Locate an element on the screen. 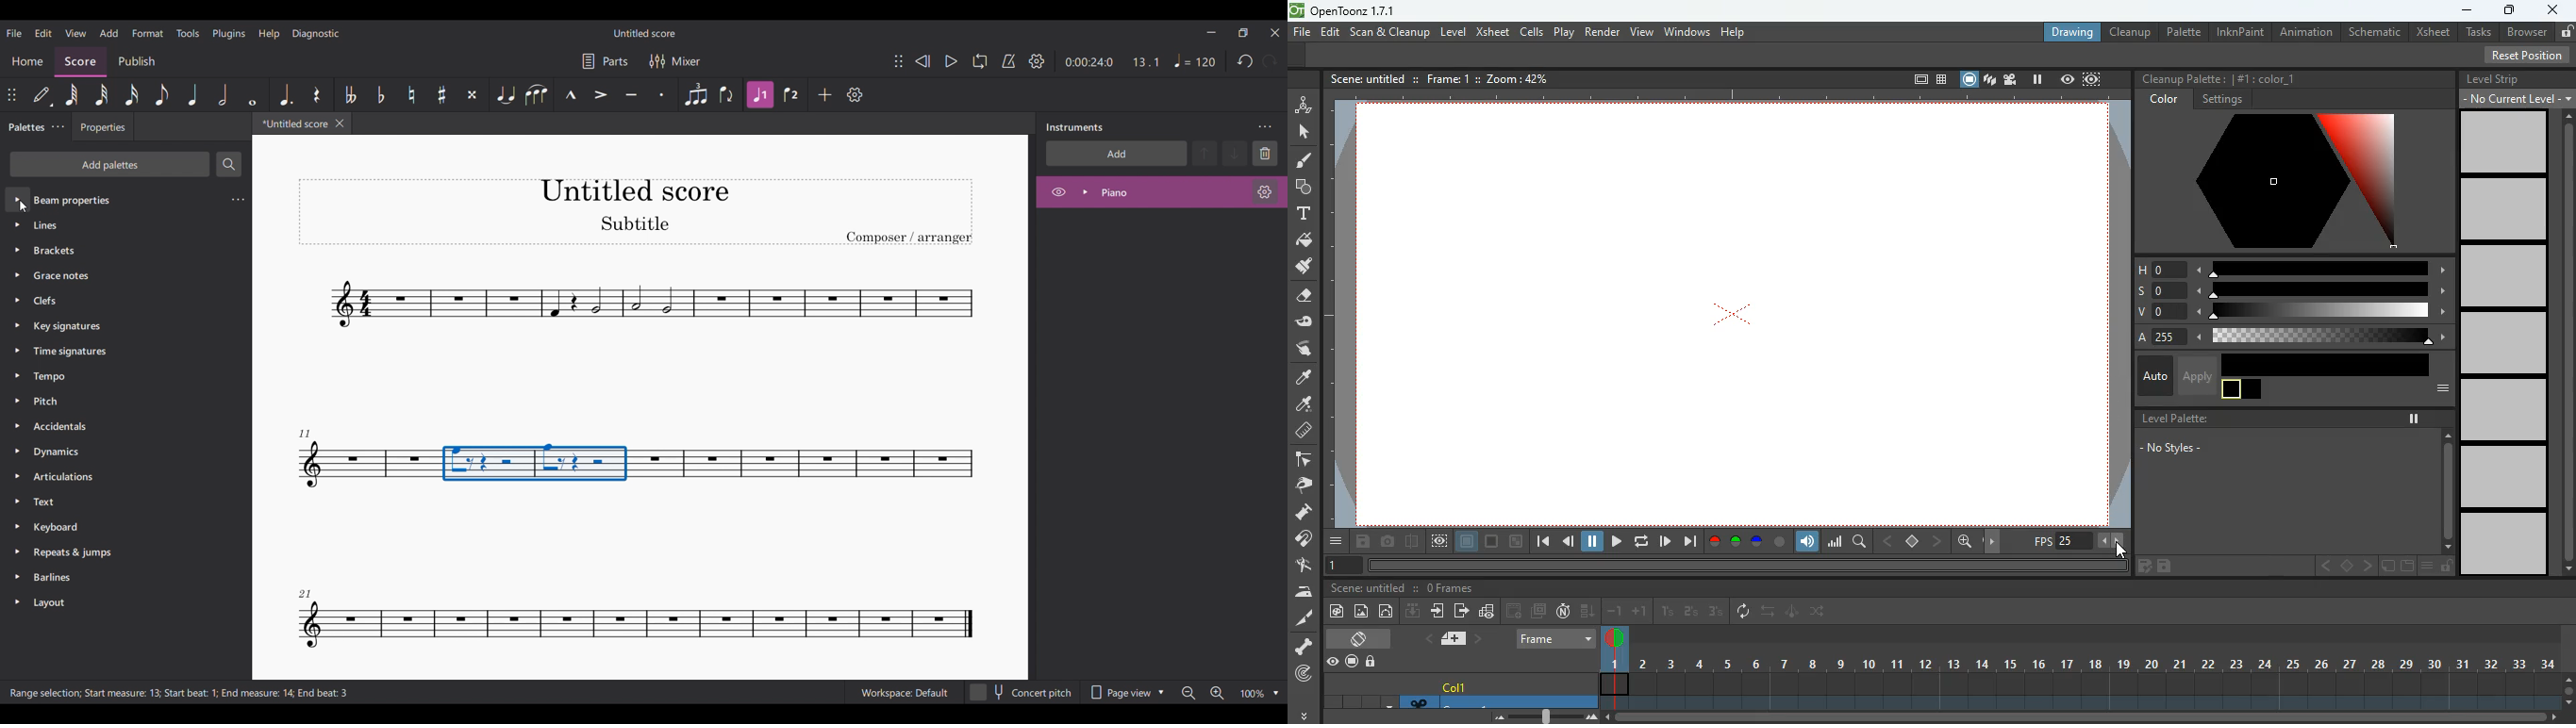 This screenshot has width=2576, height=728. Pitch is located at coordinates (114, 400).